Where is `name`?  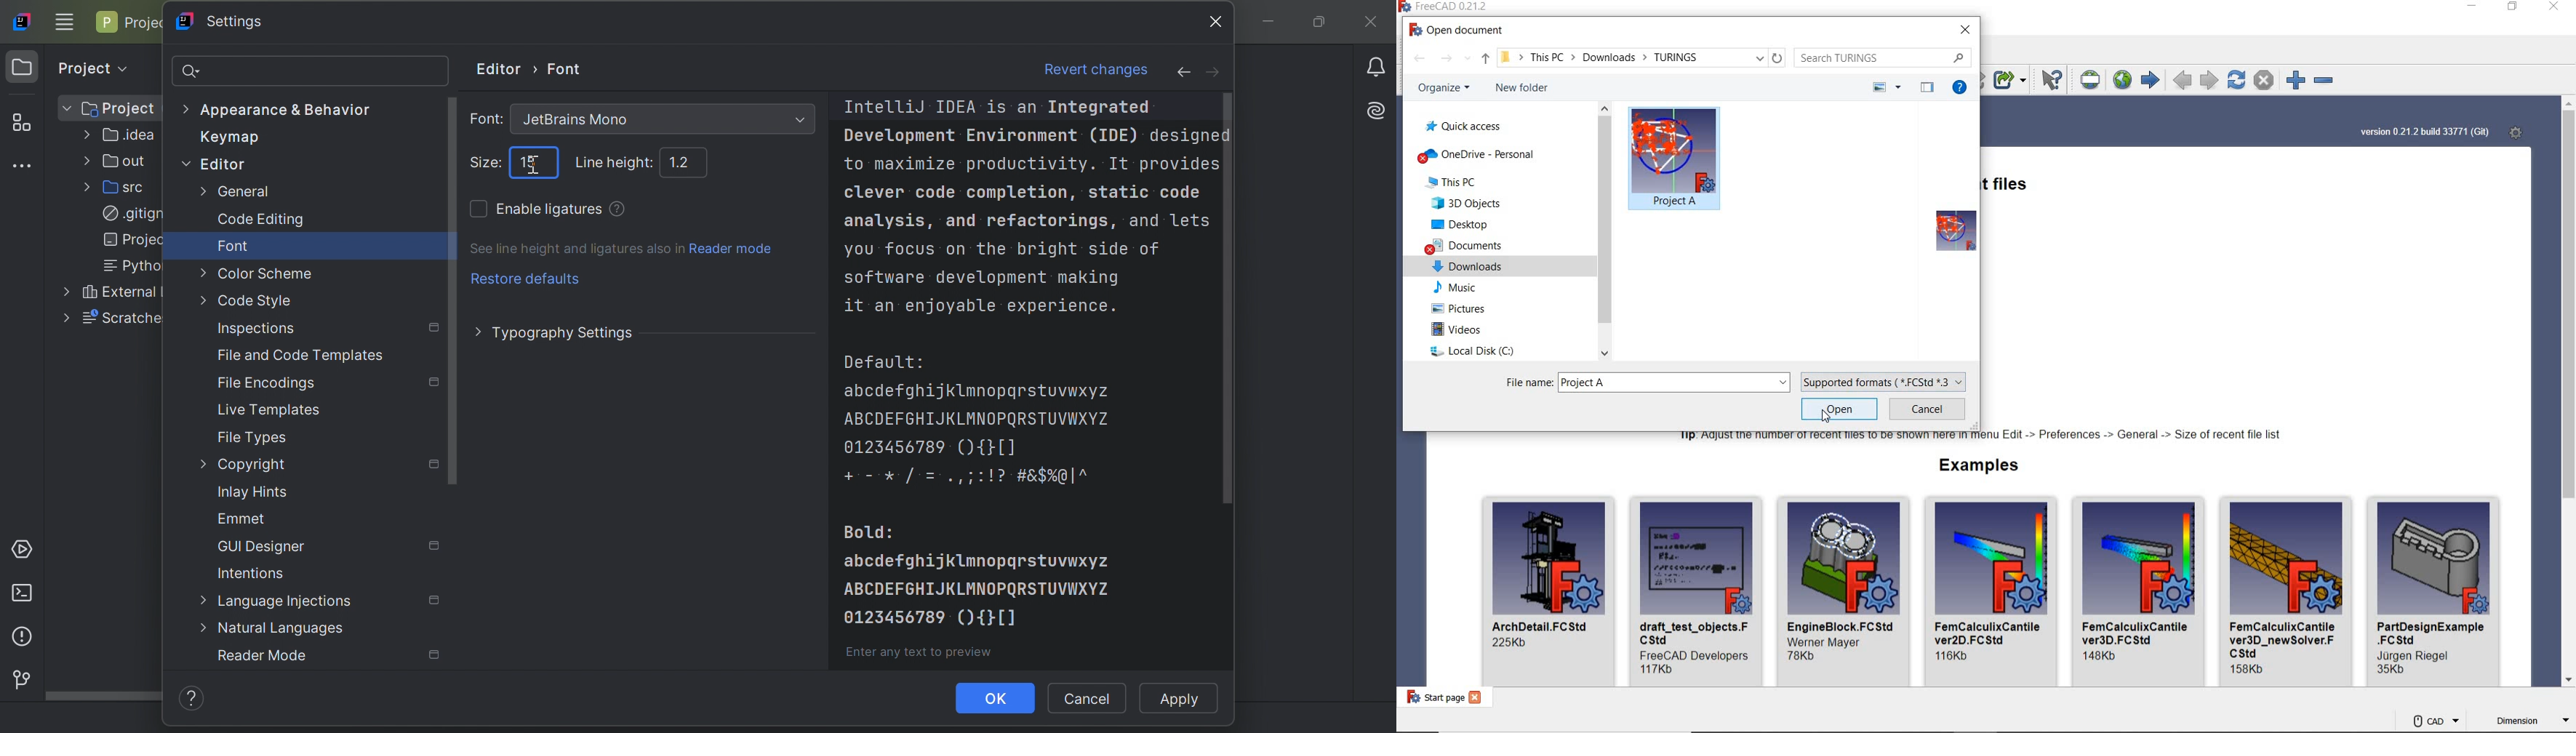
name is located at coordinates (1842, 625).